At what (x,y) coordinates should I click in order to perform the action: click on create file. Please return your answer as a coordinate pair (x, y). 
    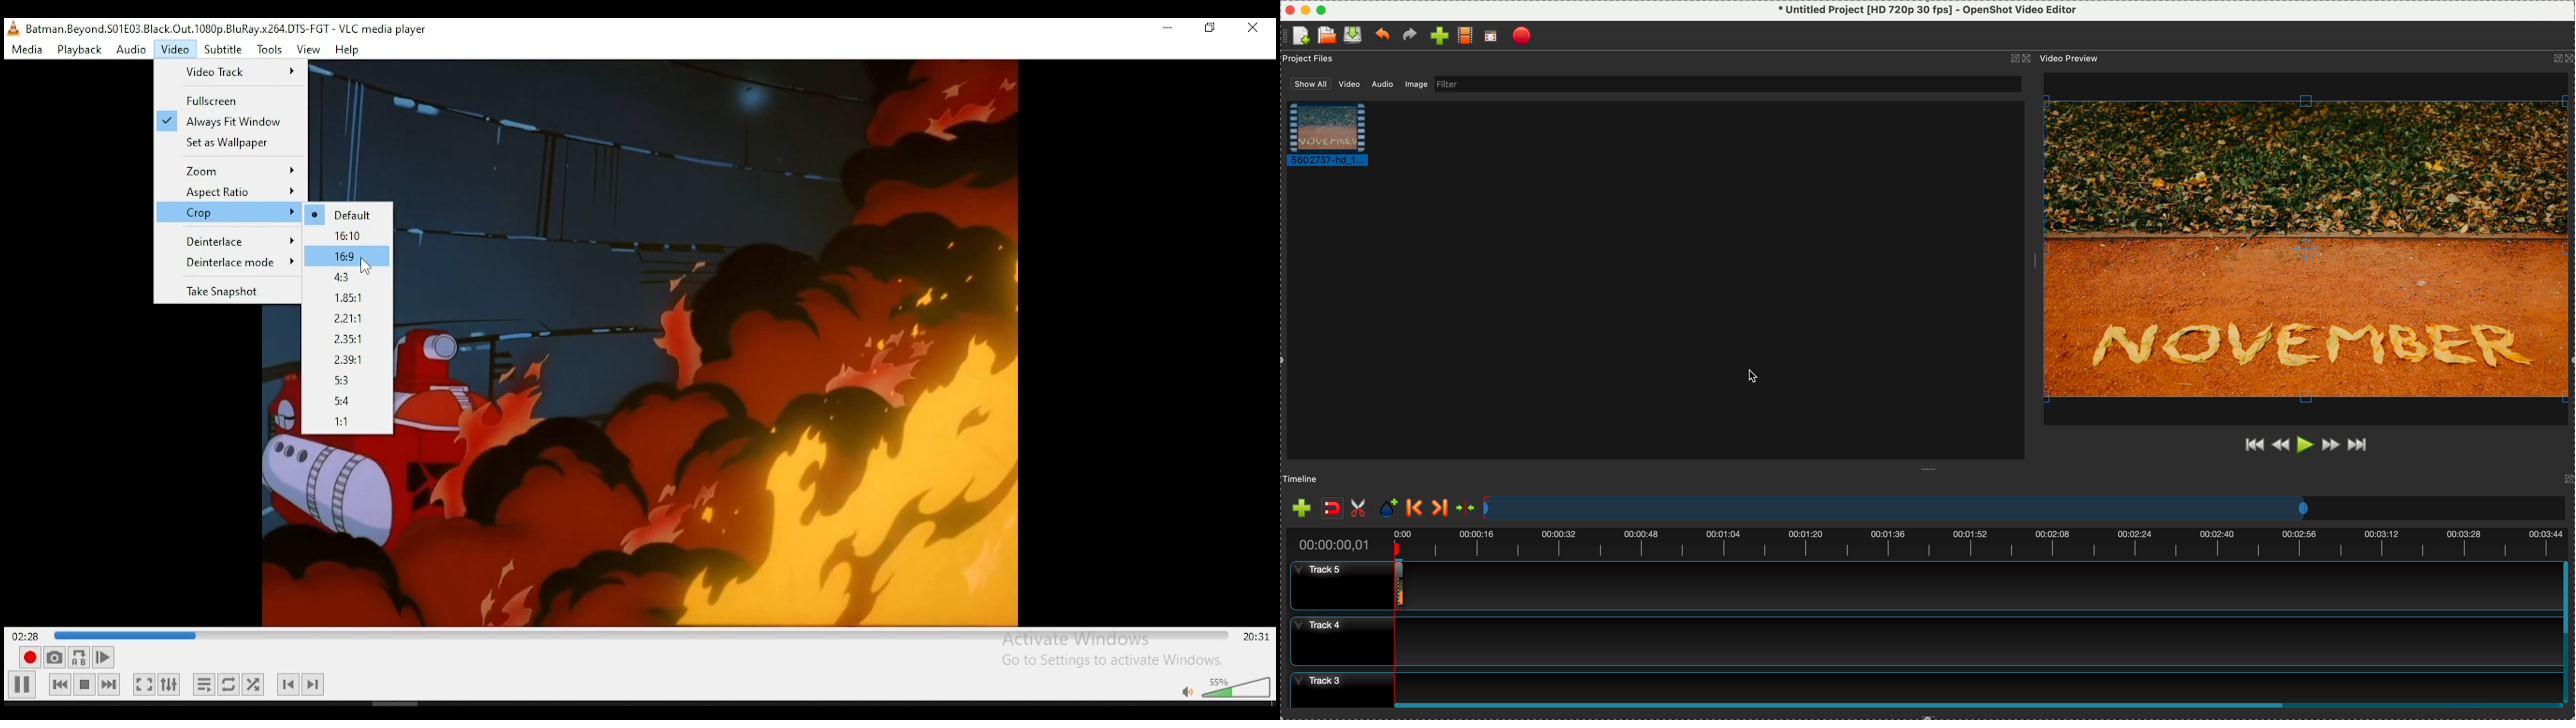
    Looking at the image, I should click on (1299, 36).